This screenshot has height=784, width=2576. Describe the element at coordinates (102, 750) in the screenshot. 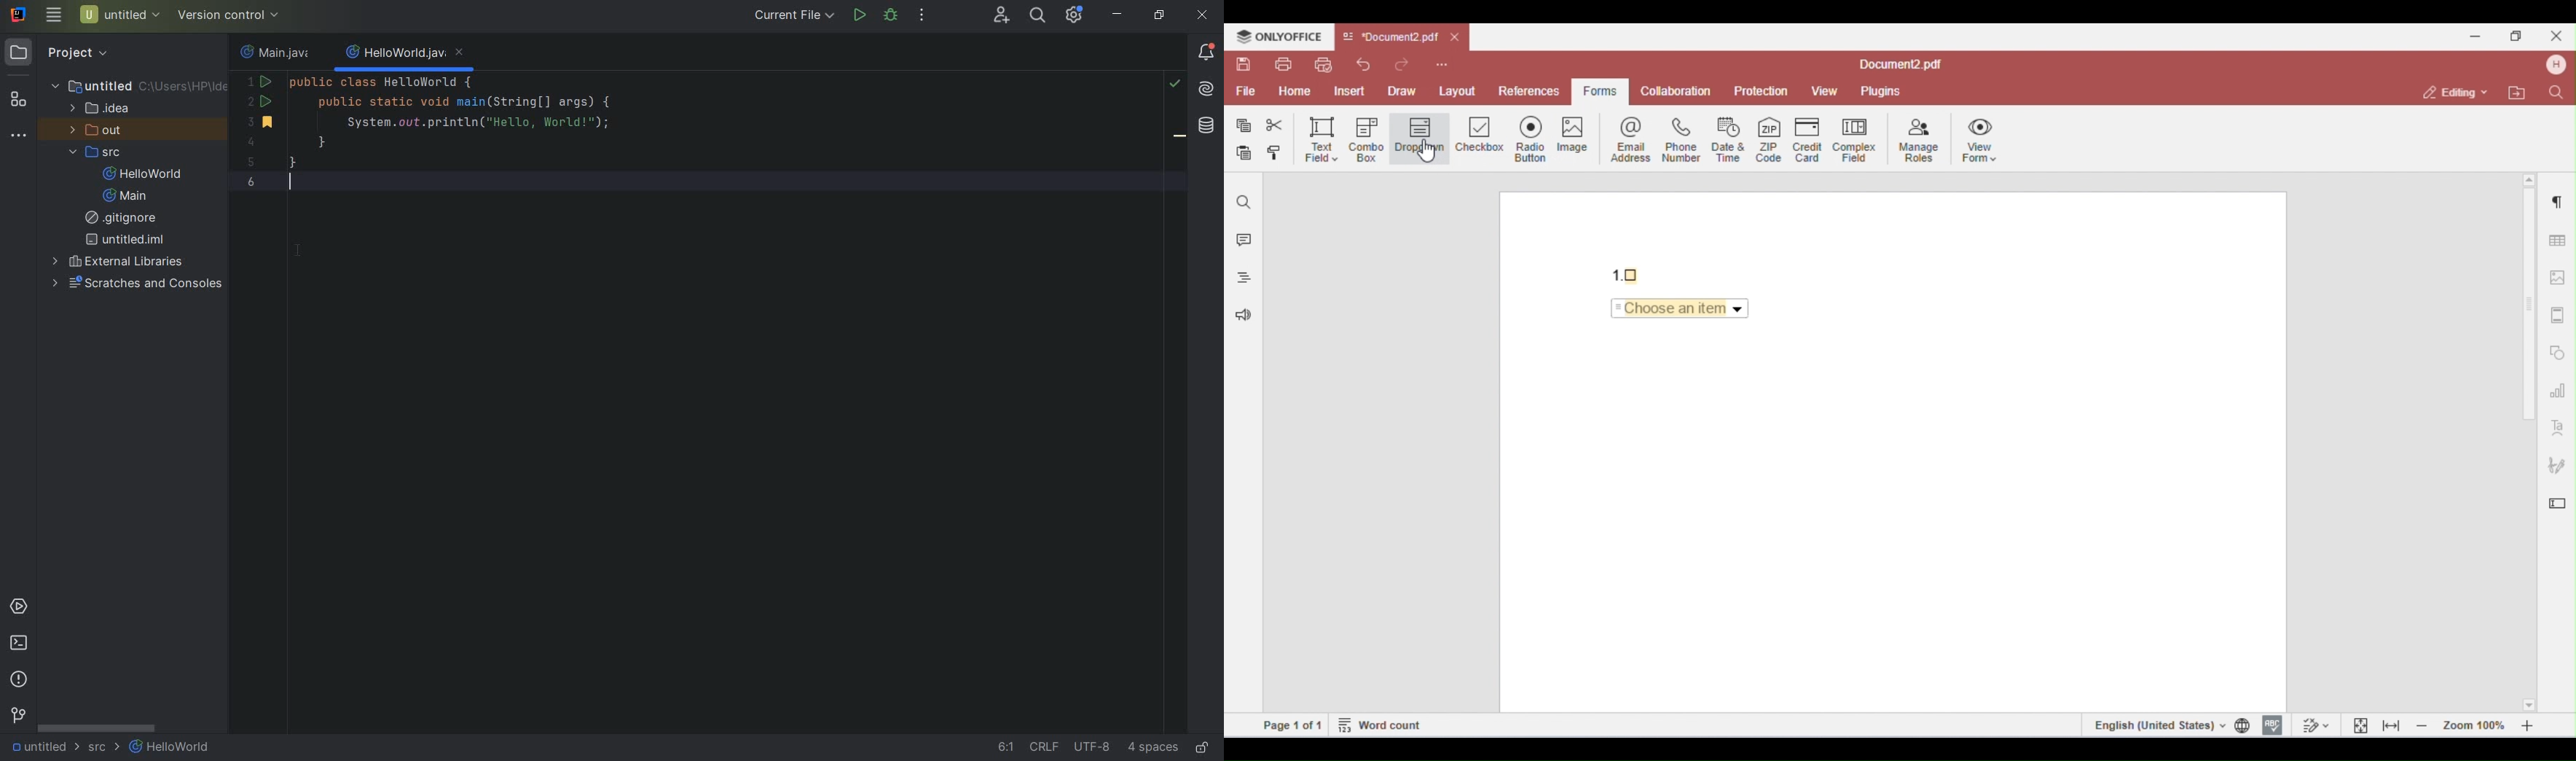

I see `src` at that location.